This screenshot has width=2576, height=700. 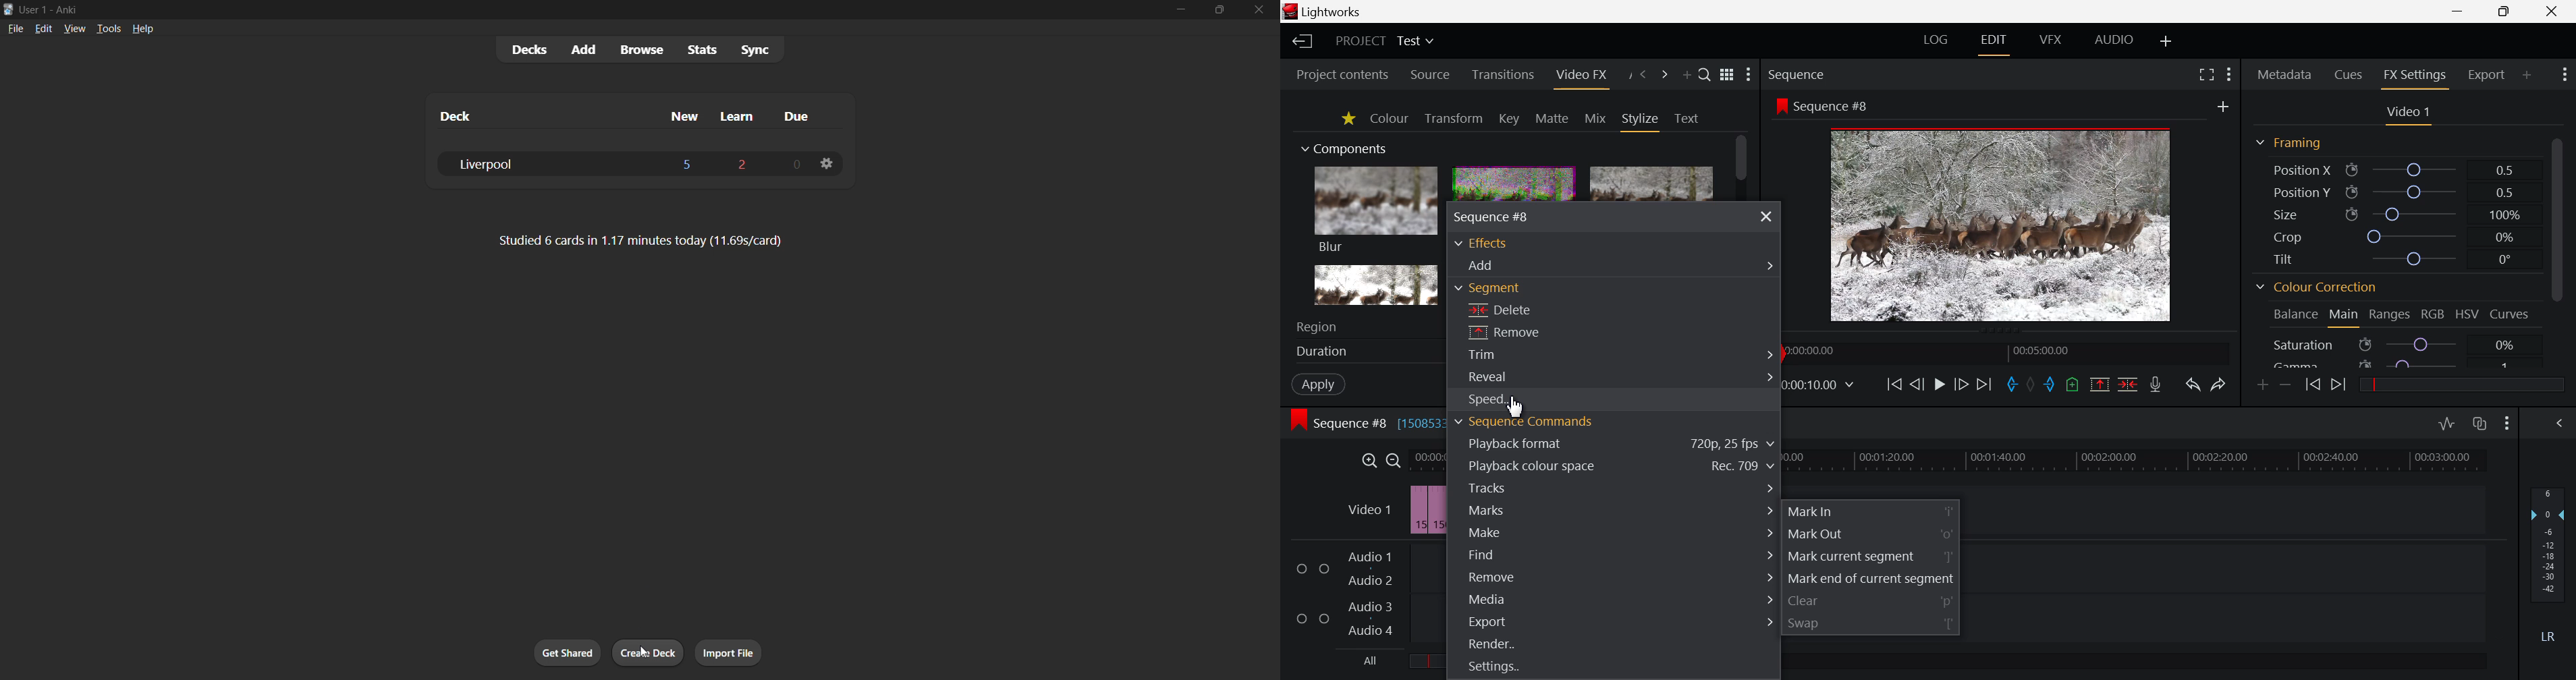 What do you see at coordinates (1939, 385) in the screenshot?
I see `play` at bounding box center [1939, 385].